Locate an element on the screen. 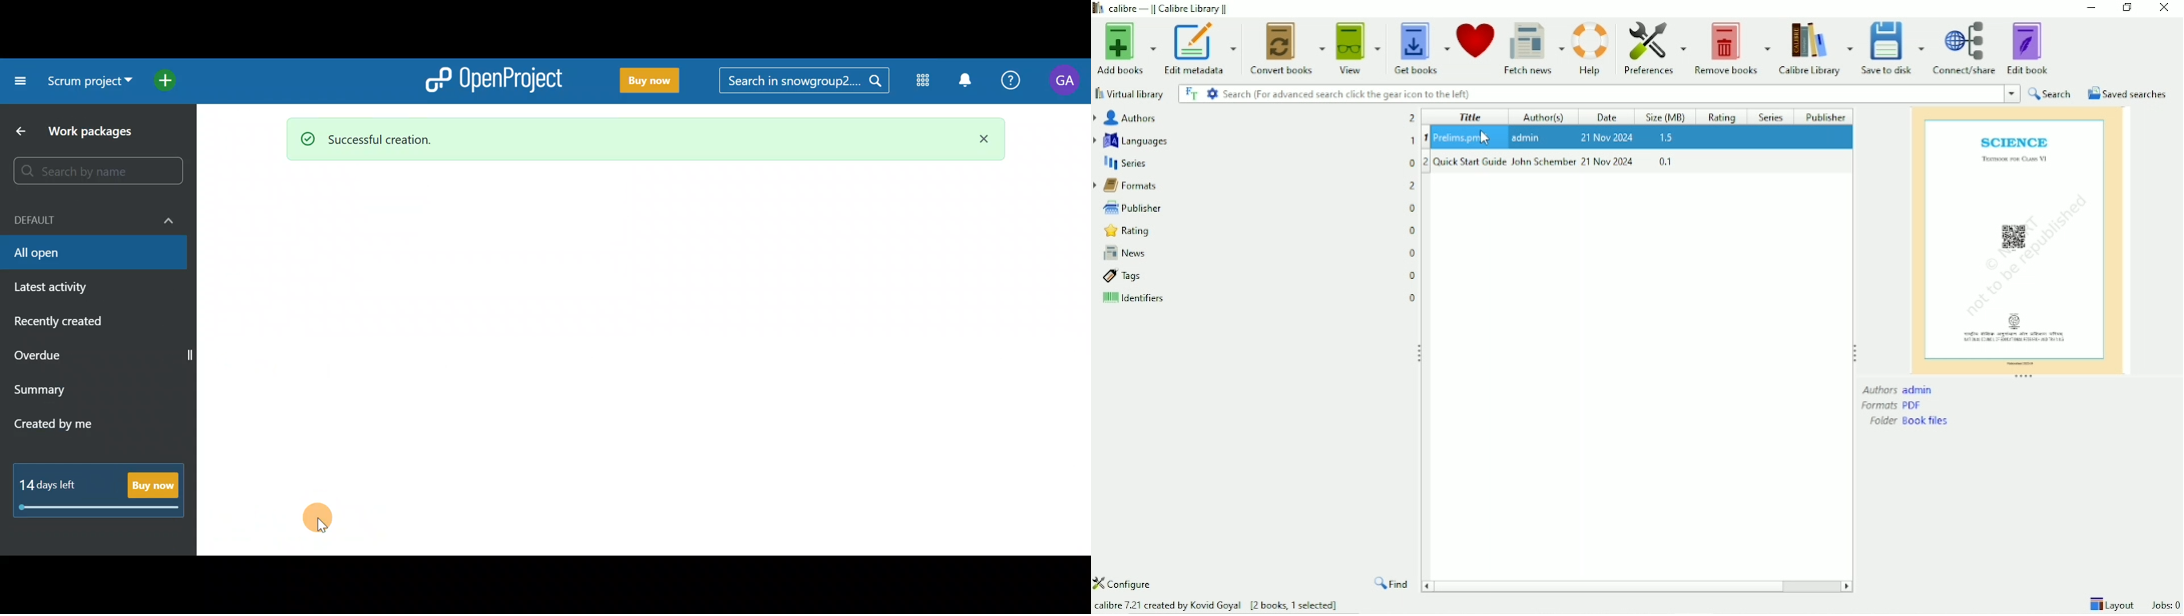  Remove books is located at coordinates (1731, 47).